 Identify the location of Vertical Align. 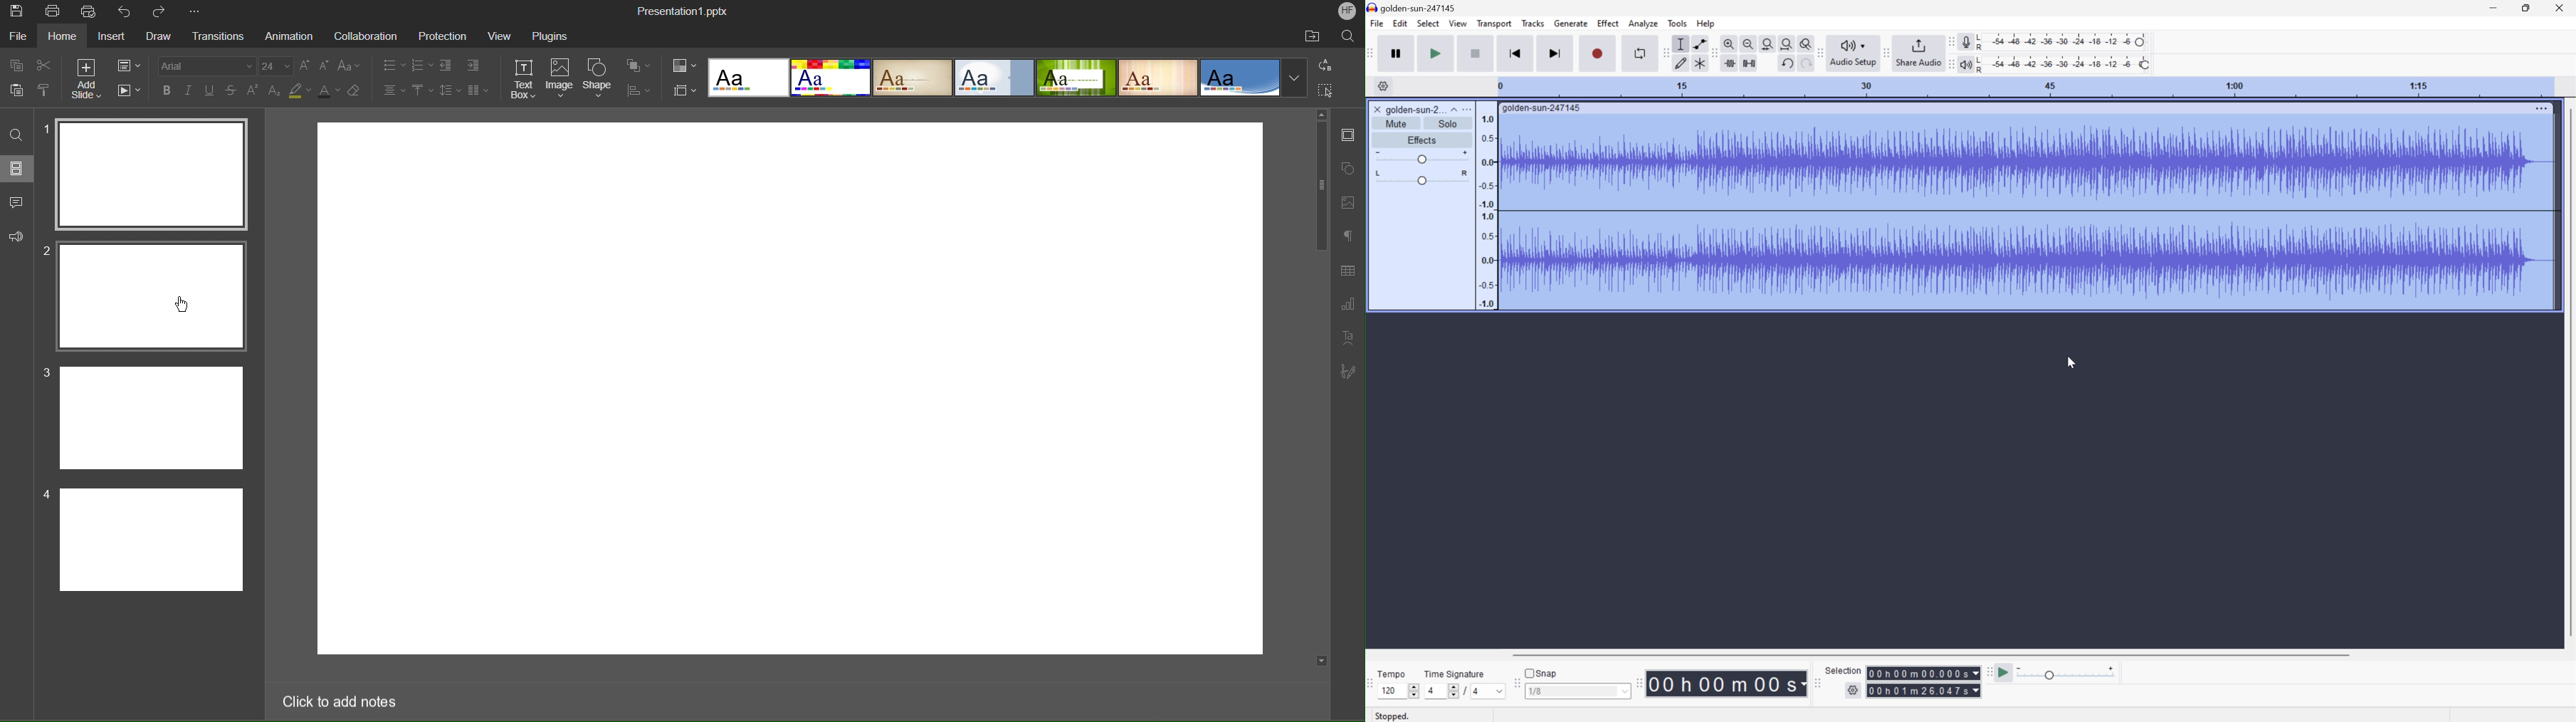
(422, 89).